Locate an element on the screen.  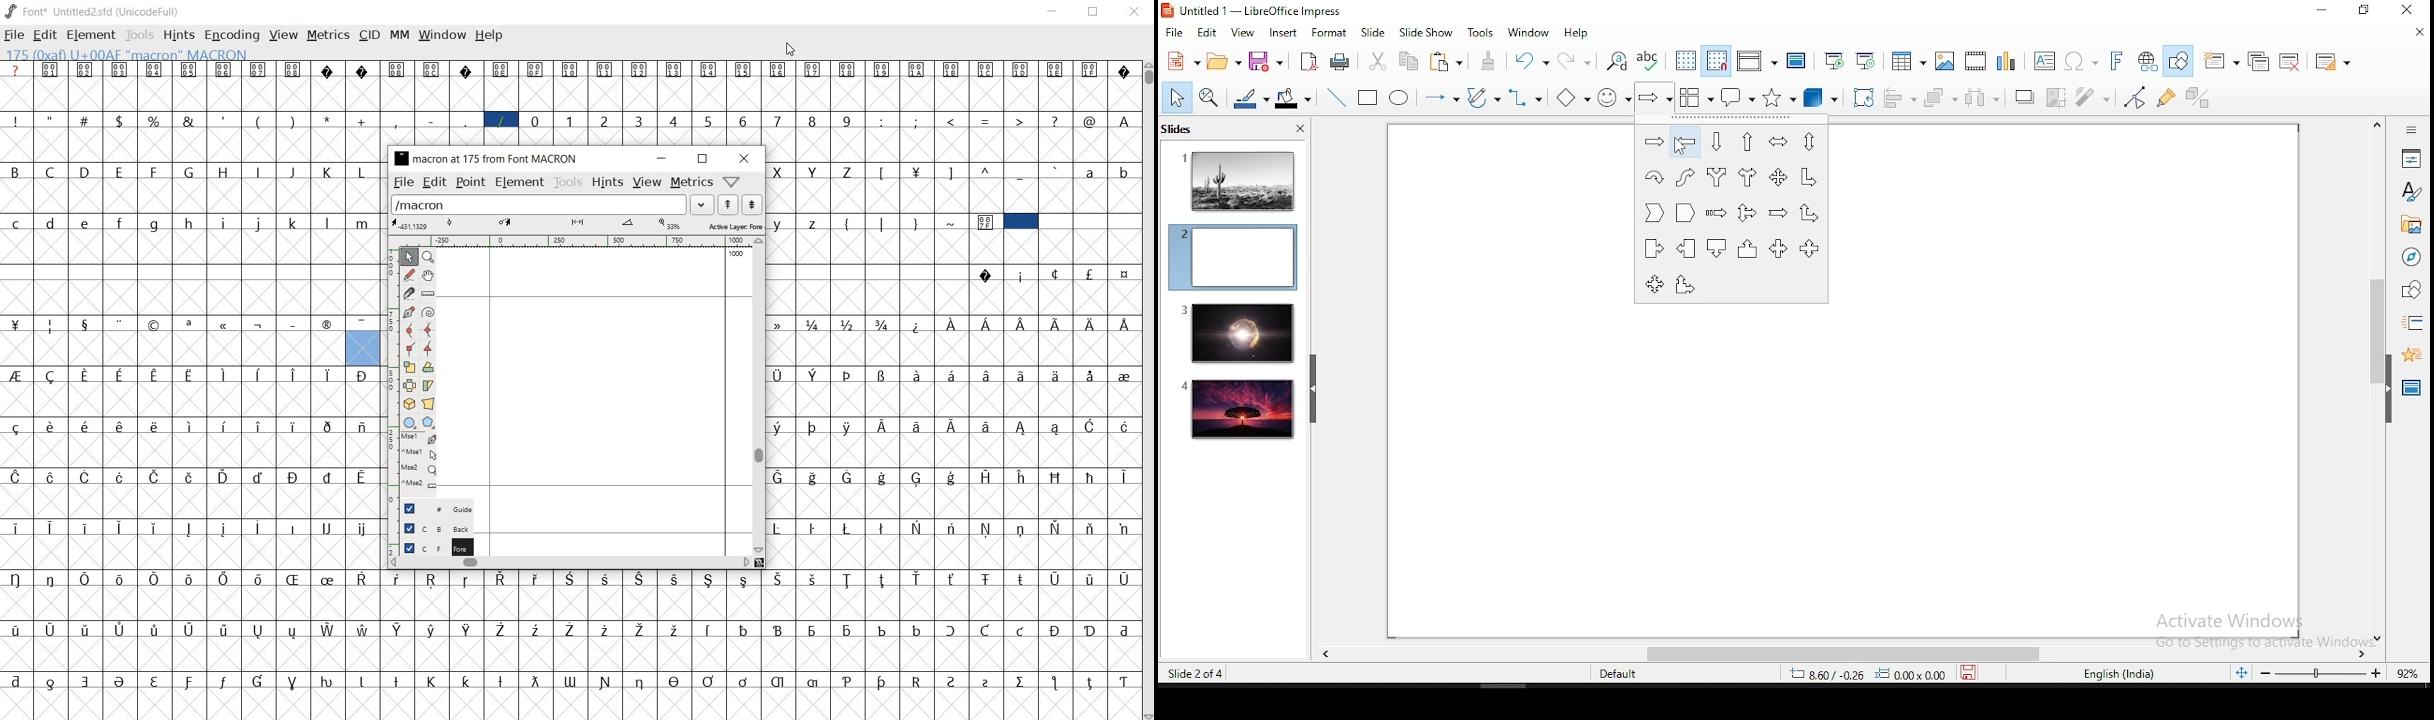
polygon/star is located at coordinates (429, 422).